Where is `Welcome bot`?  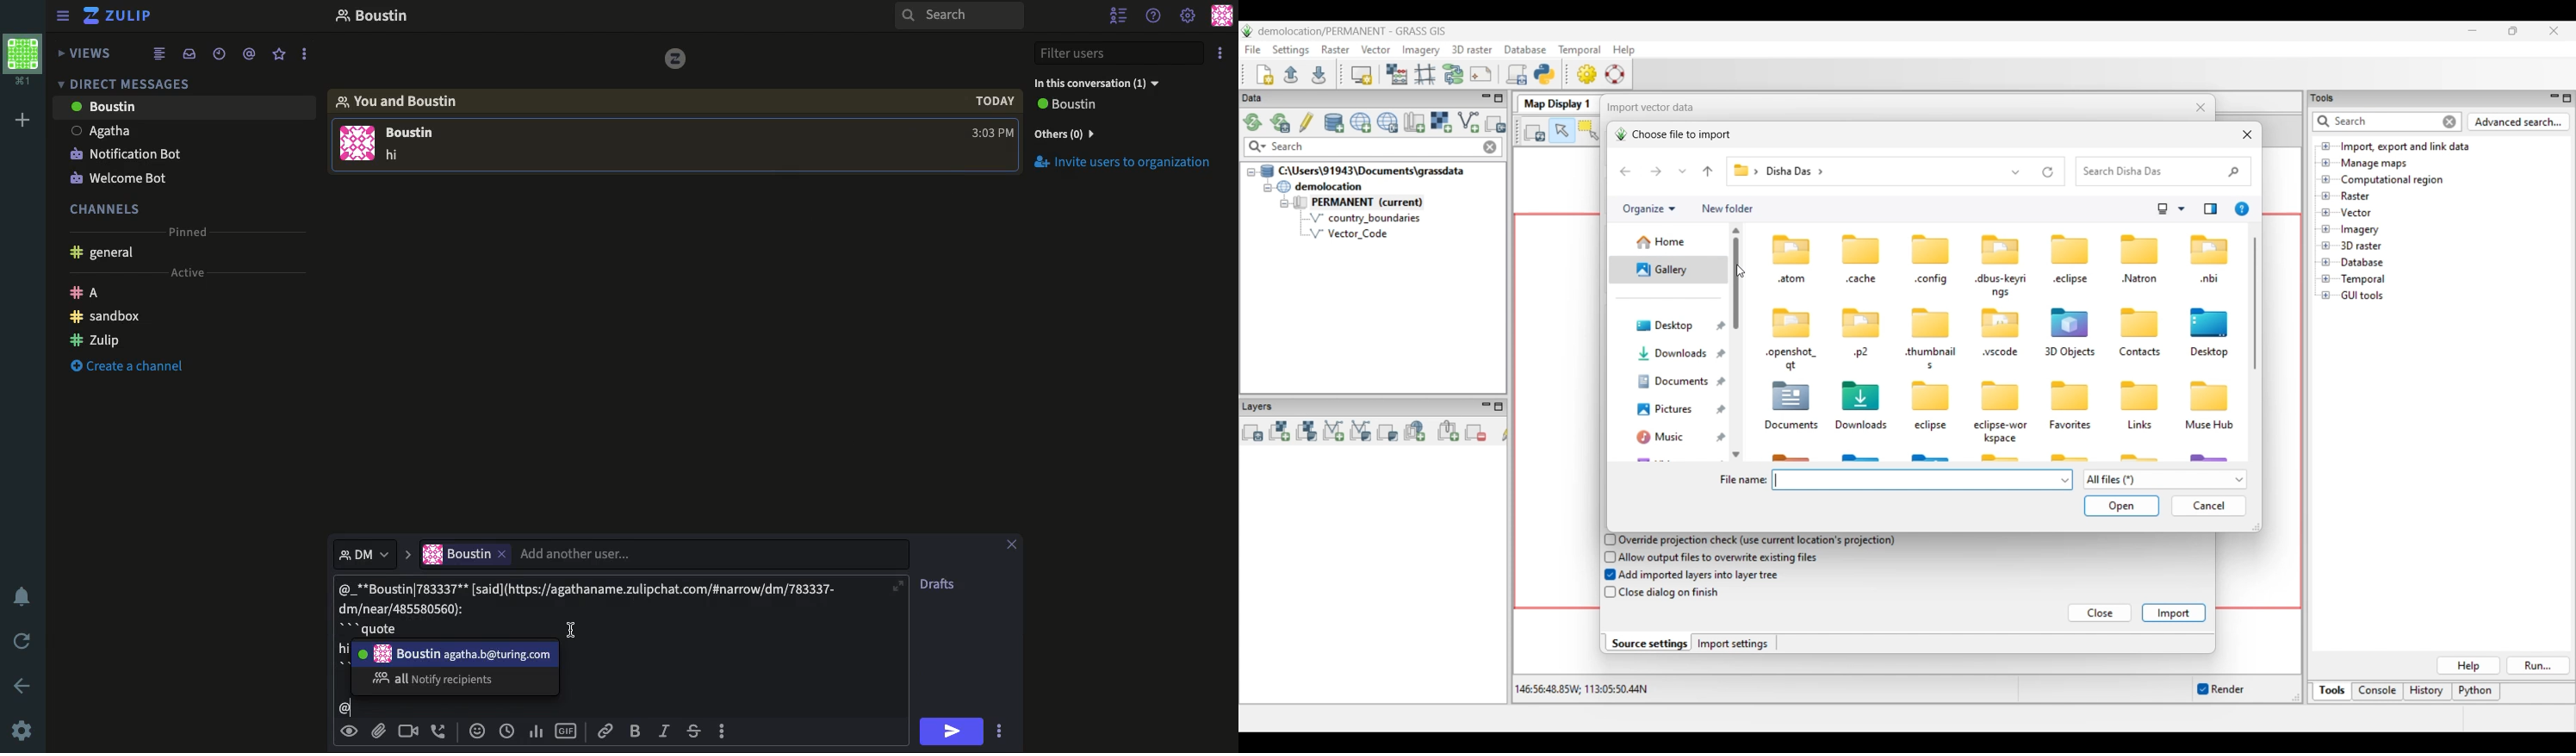
Welcome bot is located at coordinates (123, 174).